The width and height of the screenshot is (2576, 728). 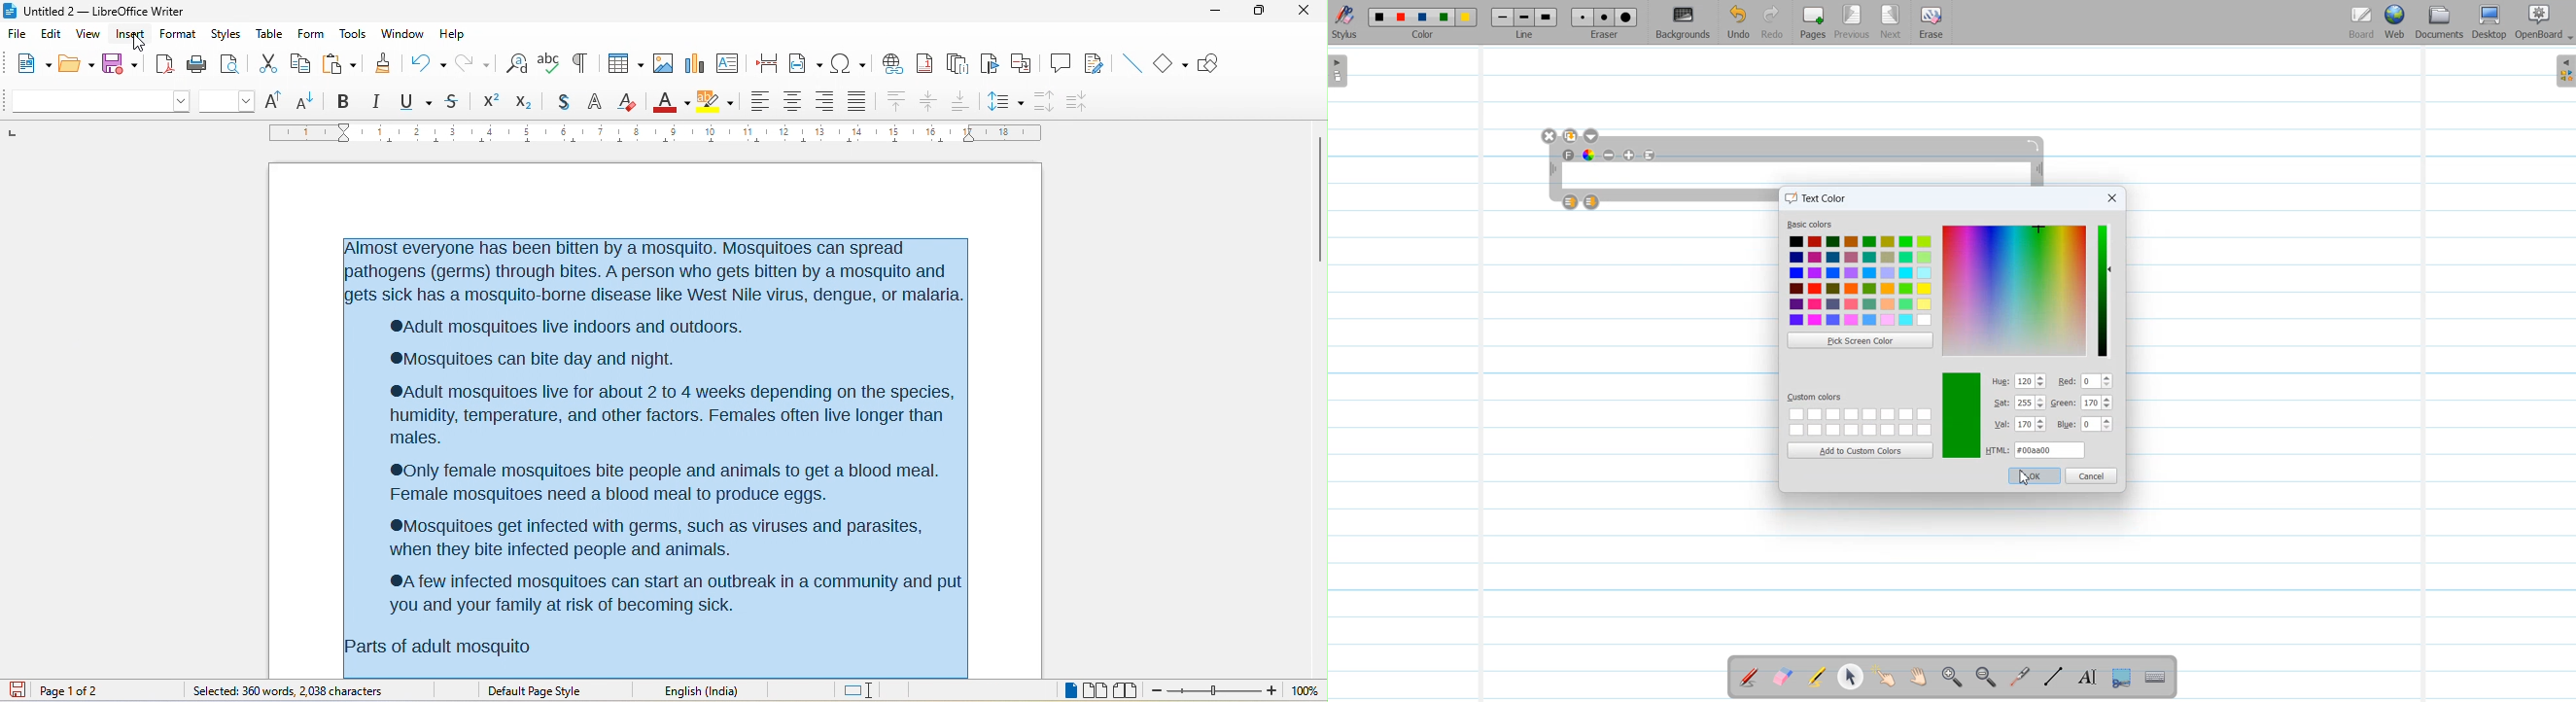 I want to click on strikethrough, so click(x=458, y=101).